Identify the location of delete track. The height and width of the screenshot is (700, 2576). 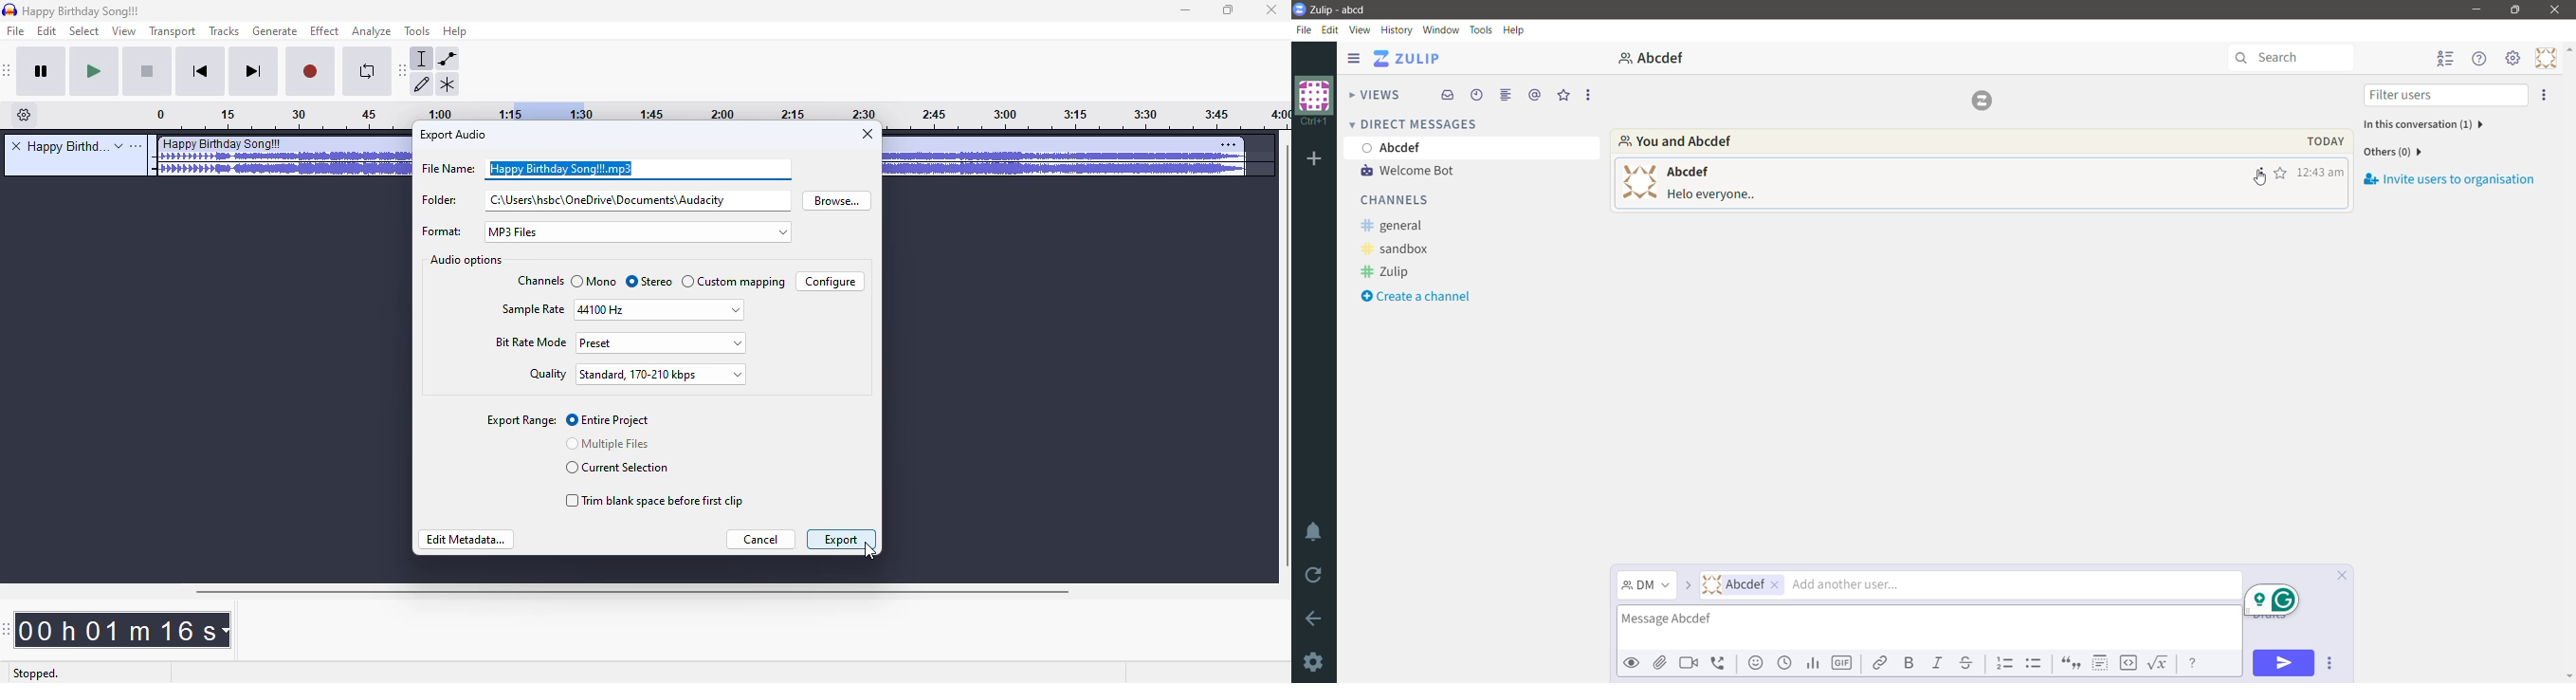
(16, 145).